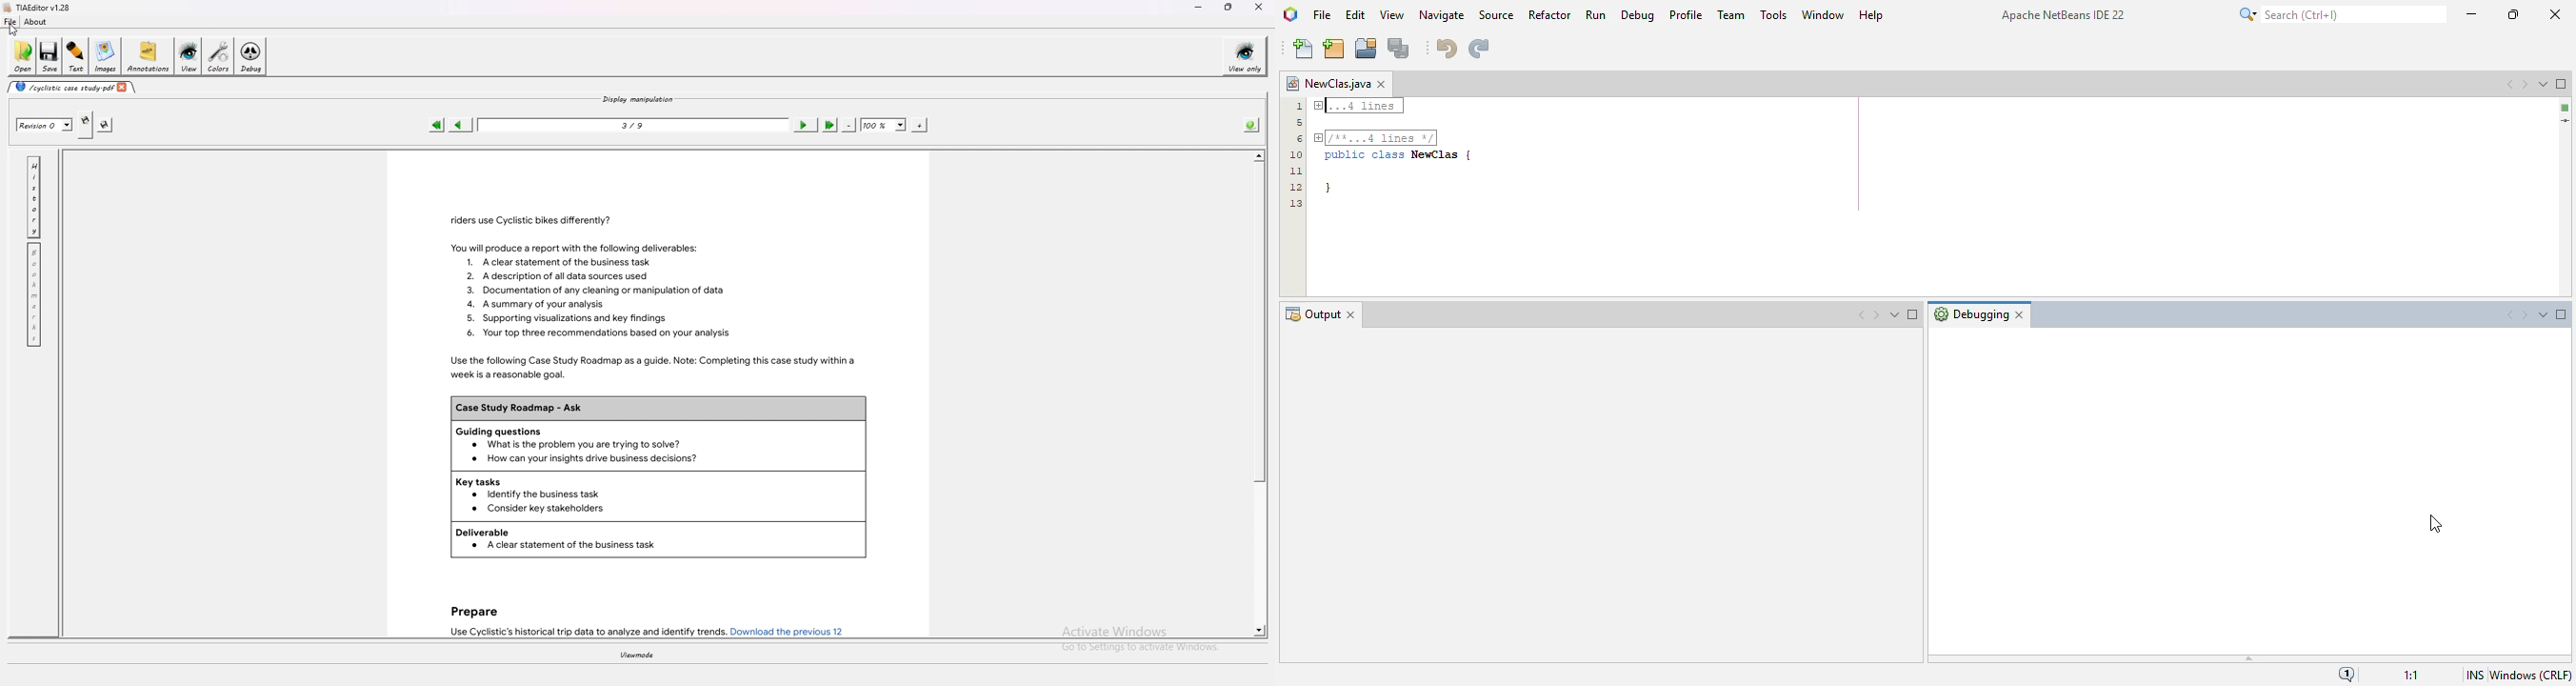 This screenshot has width=2576, height=700. I want to click on Previous, so click(1854, 316).